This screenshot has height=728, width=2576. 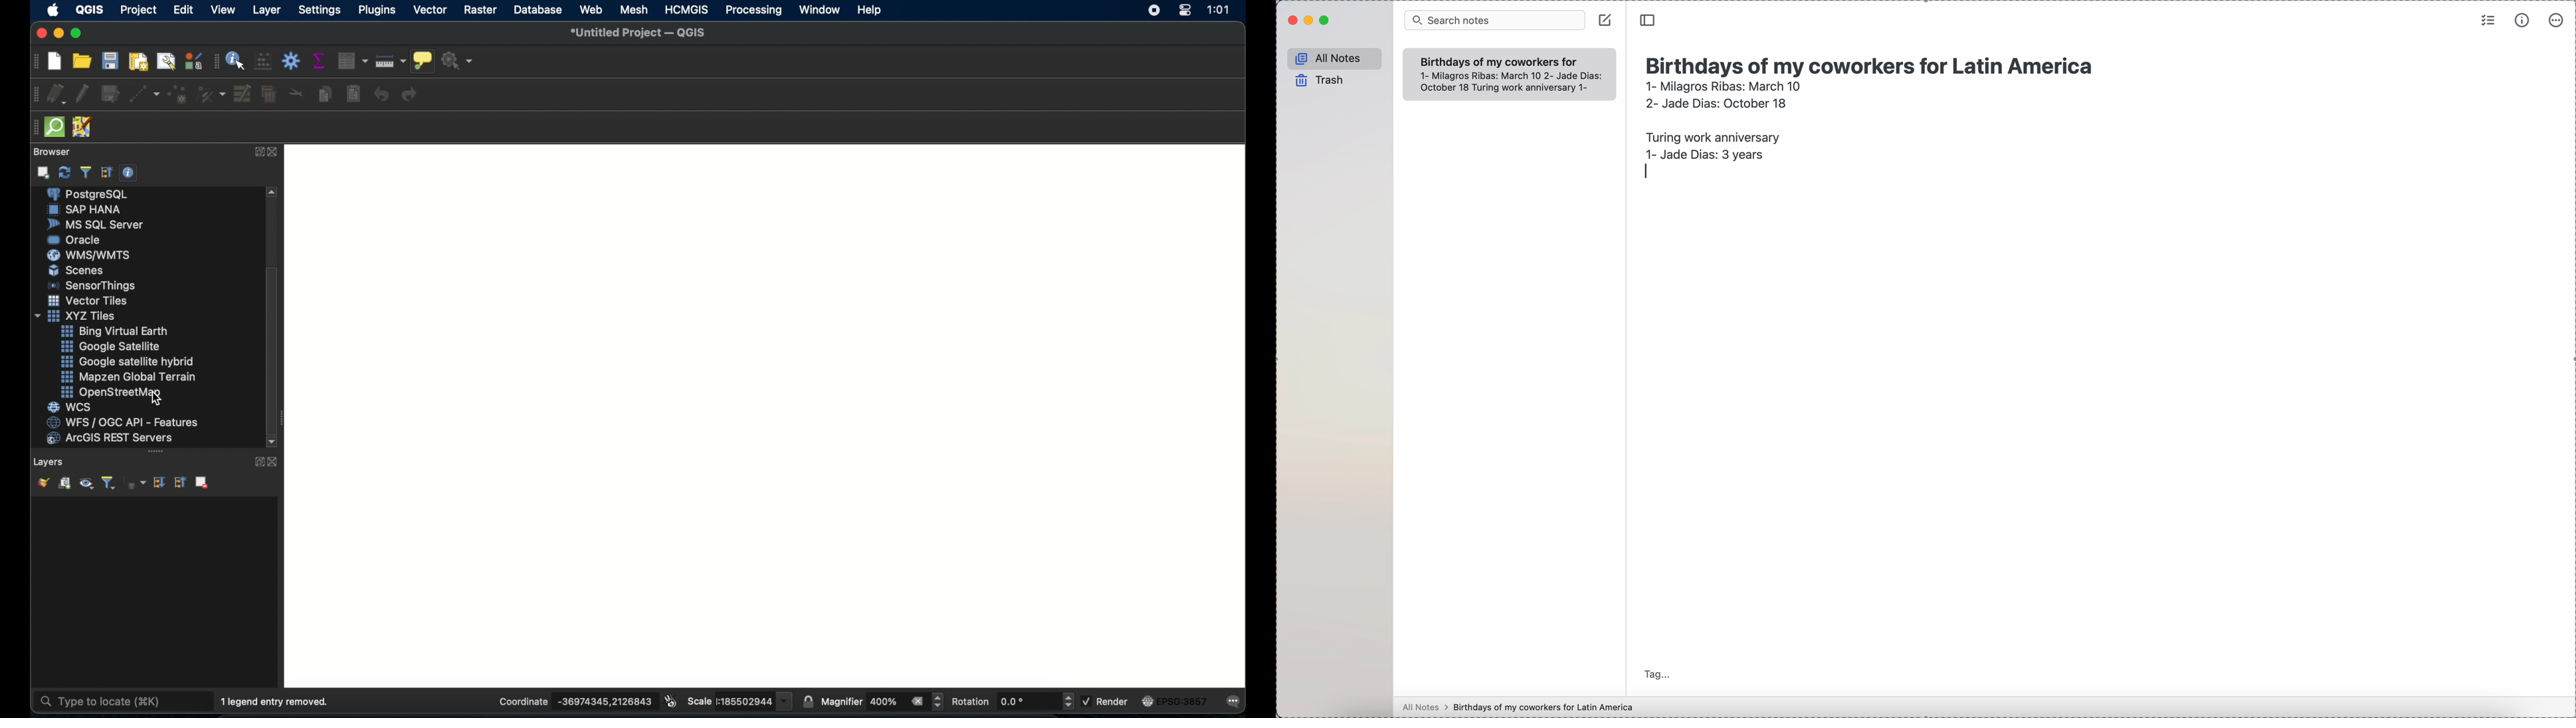 I want to click on all notes > birthdays of my coworkers for Latin America, so click(x=1520, y=707).